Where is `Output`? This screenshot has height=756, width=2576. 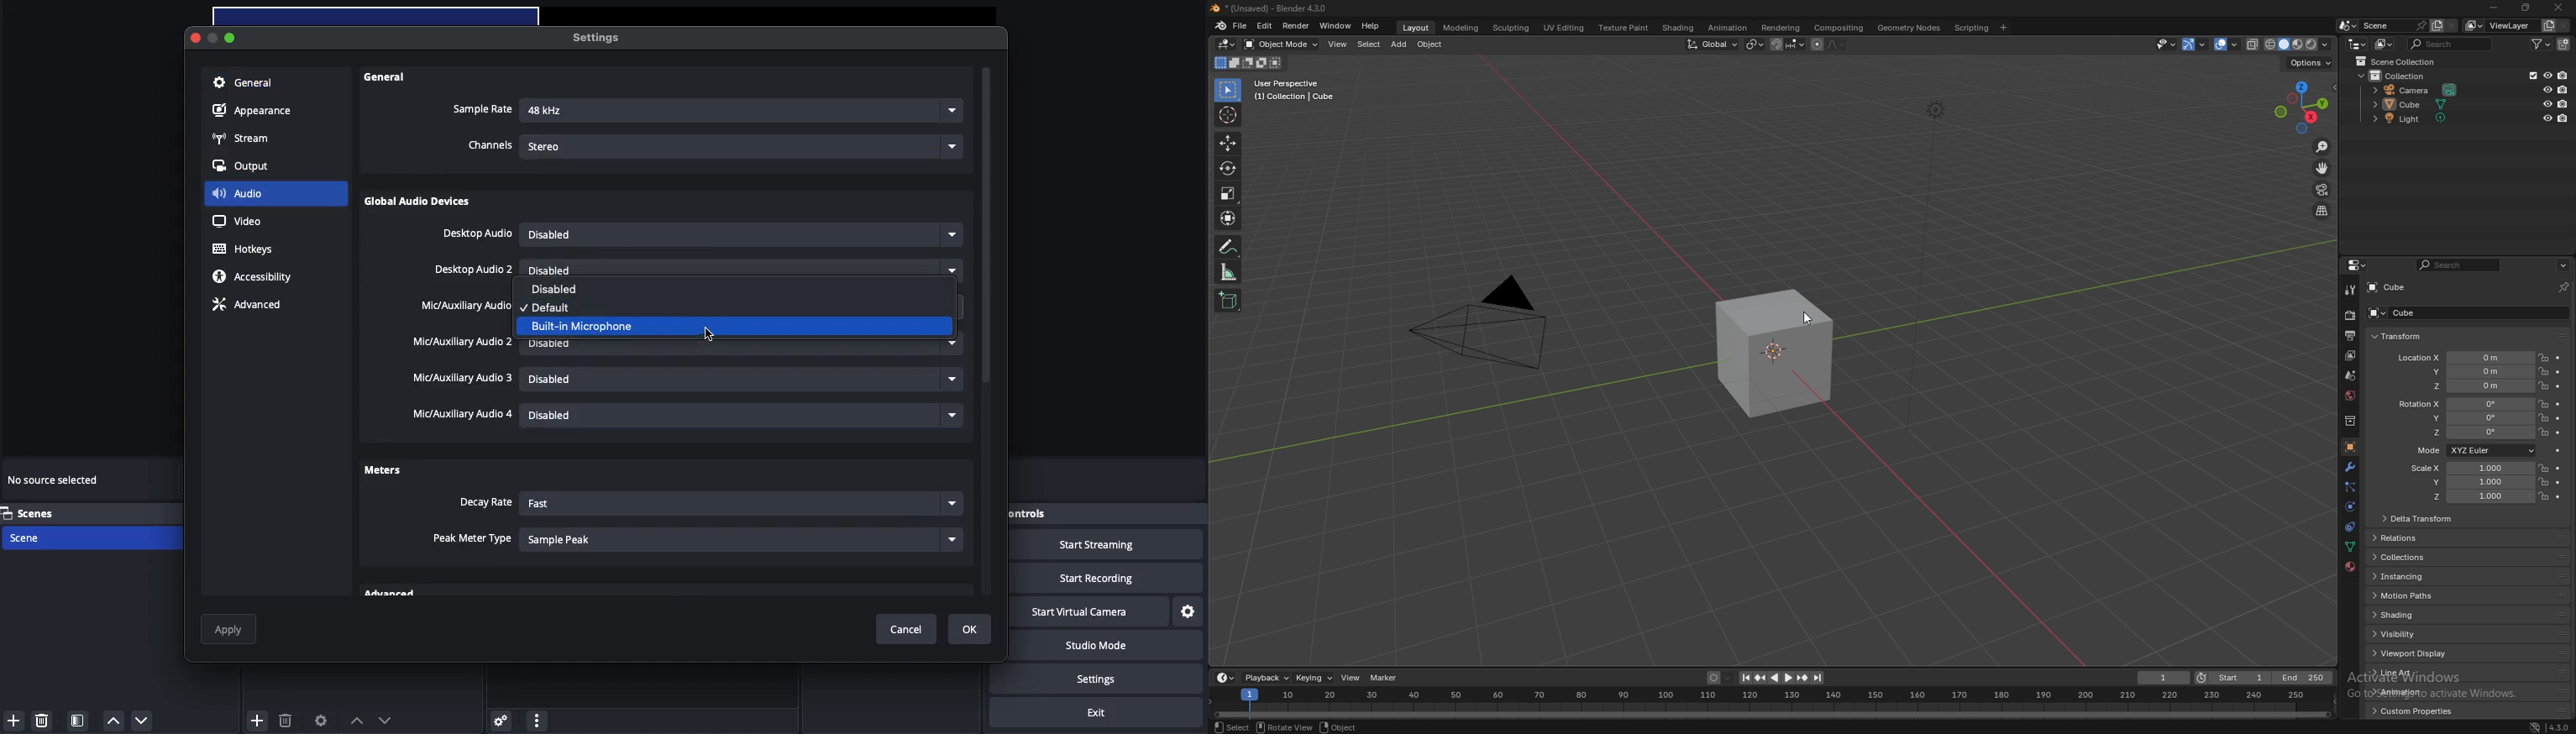 Output is located at coordinates (246, 166).